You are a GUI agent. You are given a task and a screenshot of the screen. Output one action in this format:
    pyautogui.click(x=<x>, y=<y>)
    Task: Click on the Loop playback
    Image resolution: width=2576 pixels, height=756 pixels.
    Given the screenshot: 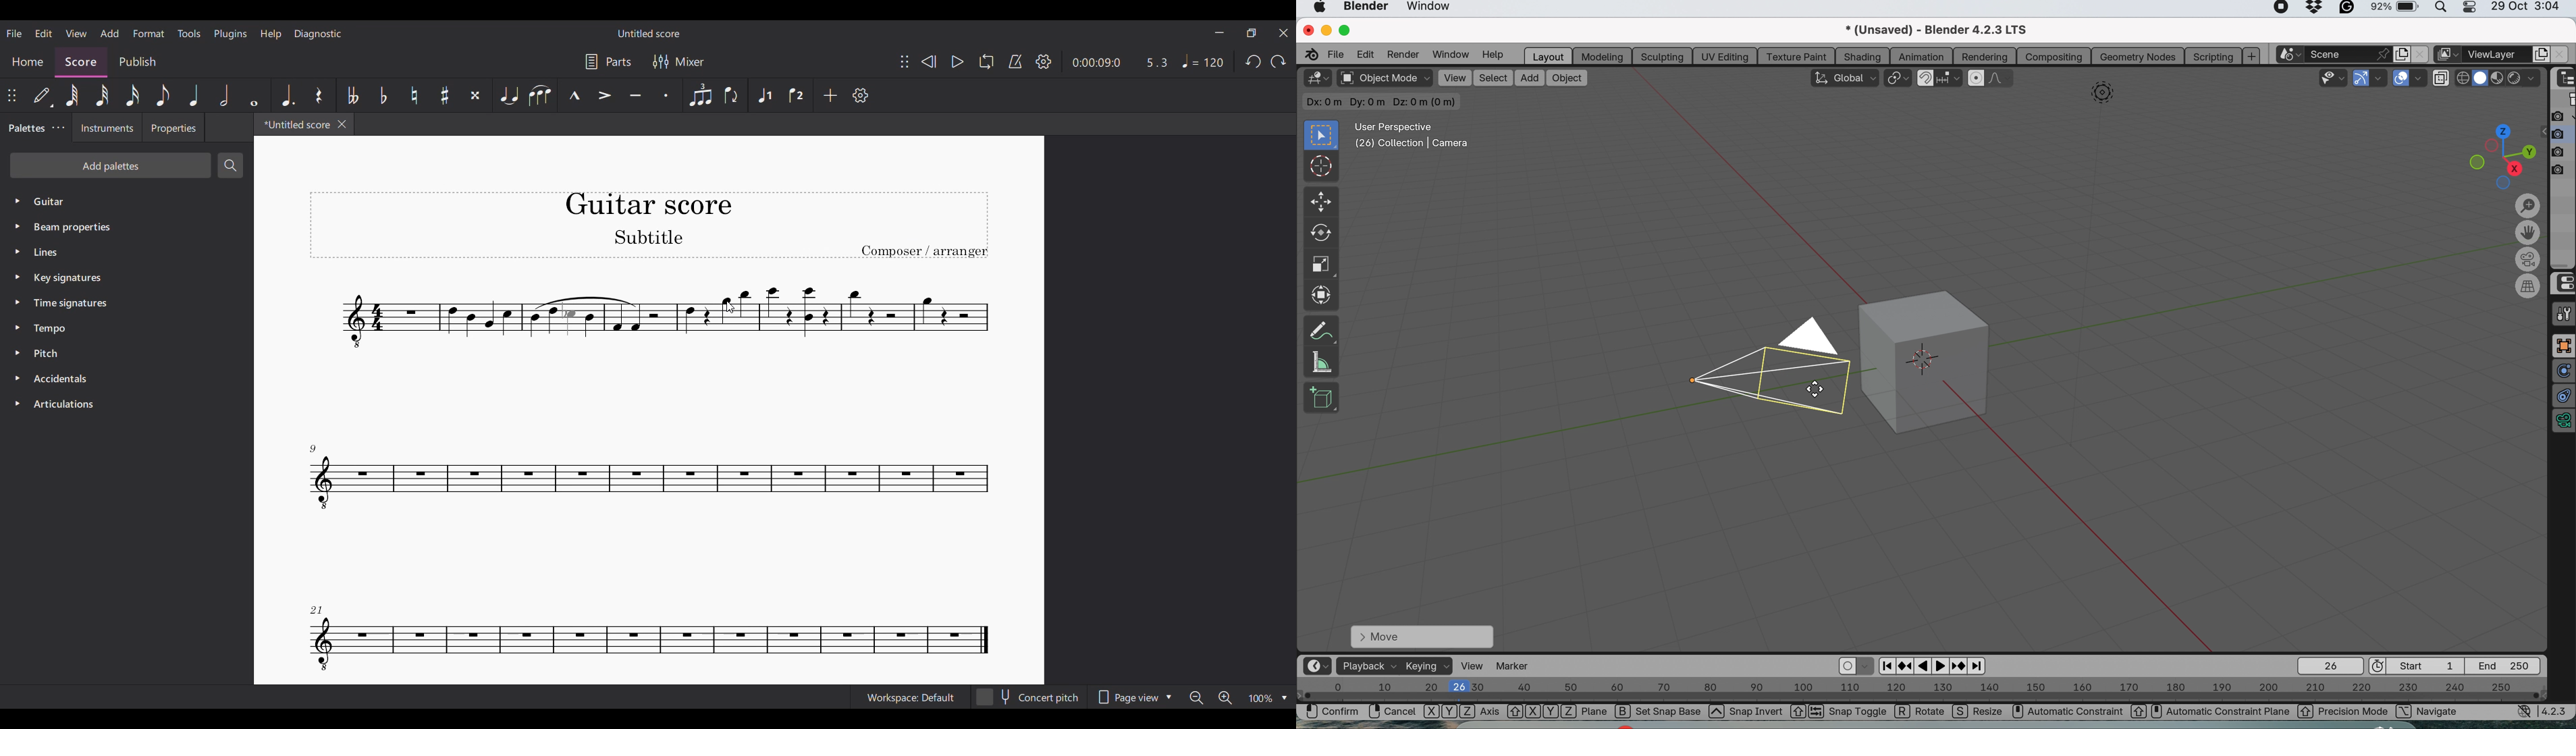 What is the action you would take?
    pyautogui.click(x=986, y=61)
    